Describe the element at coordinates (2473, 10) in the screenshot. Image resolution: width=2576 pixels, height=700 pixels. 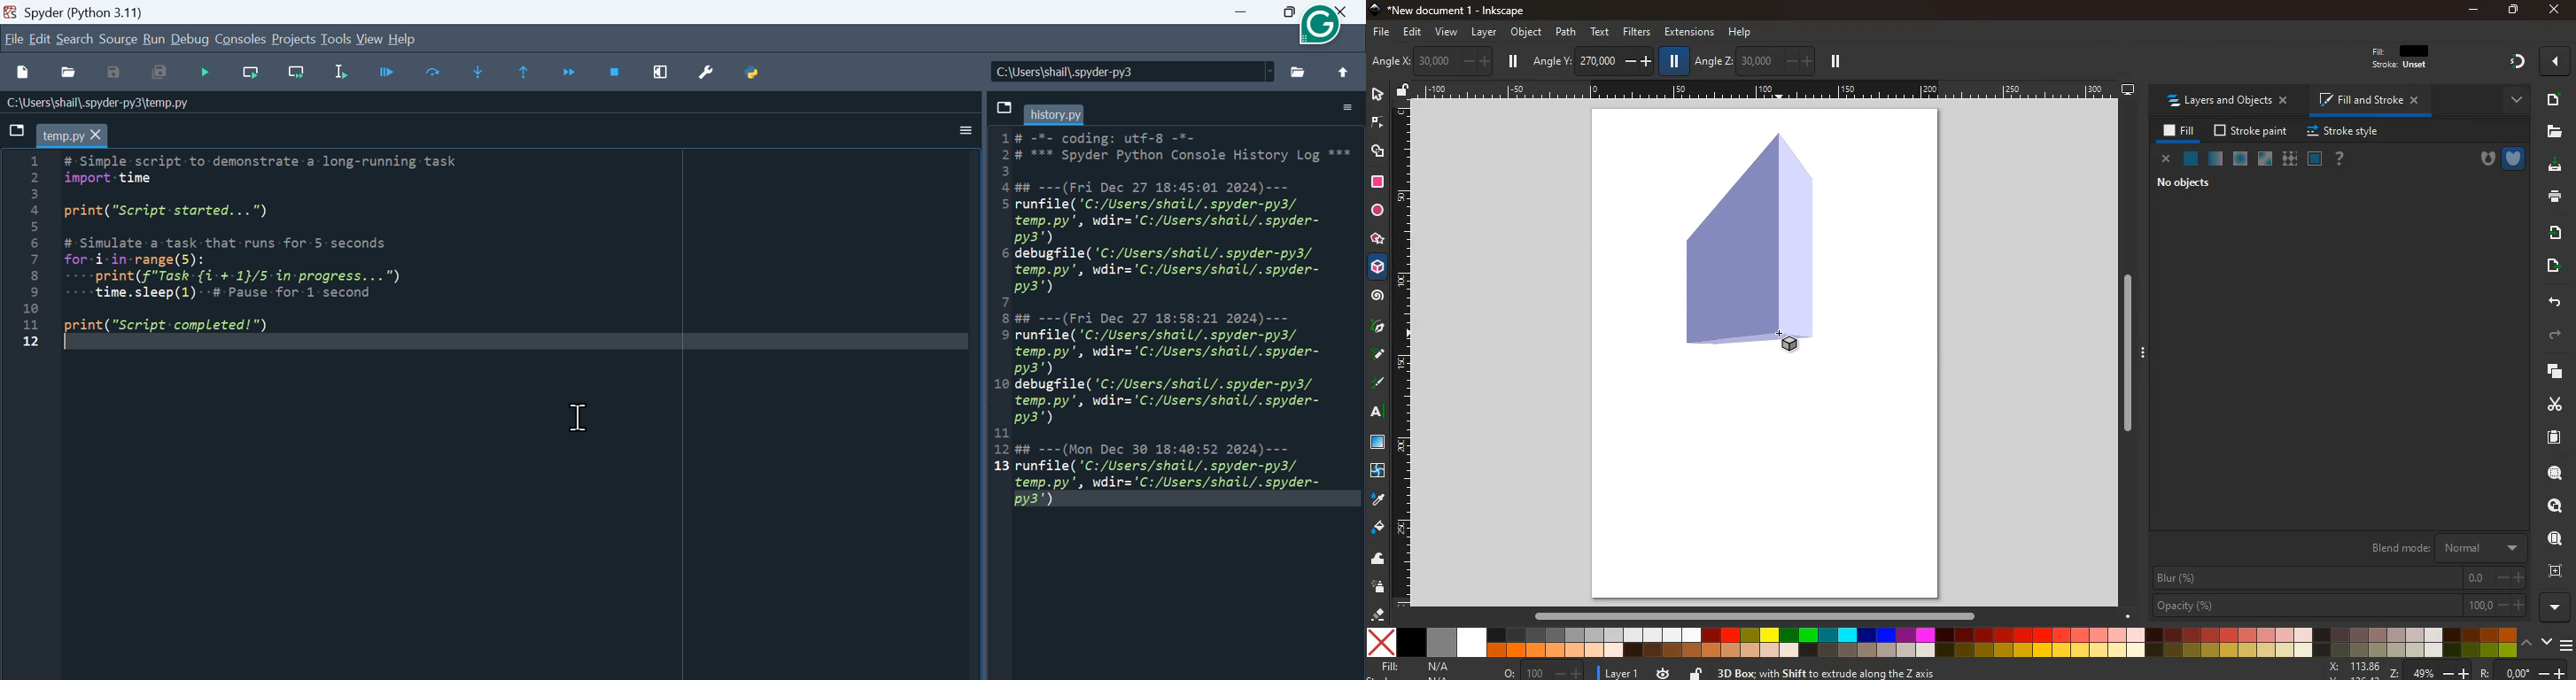
I see `minimize` at that location.